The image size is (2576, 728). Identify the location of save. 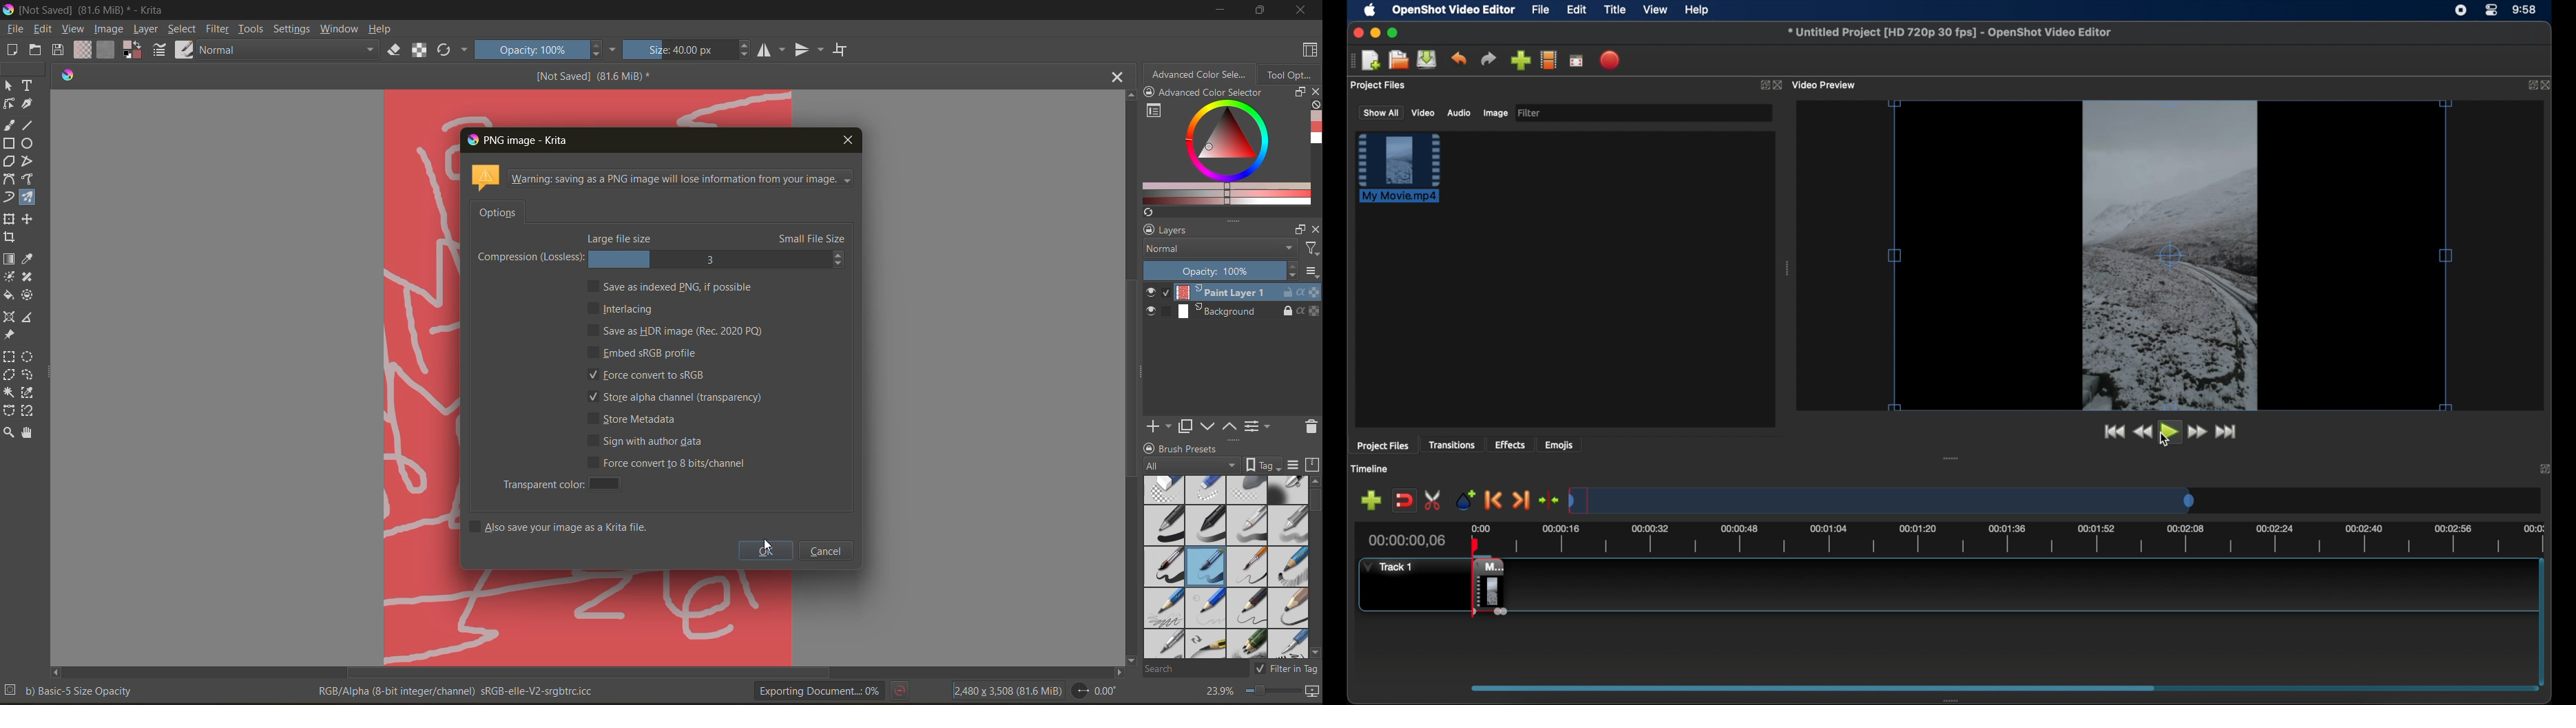
(56, 50).